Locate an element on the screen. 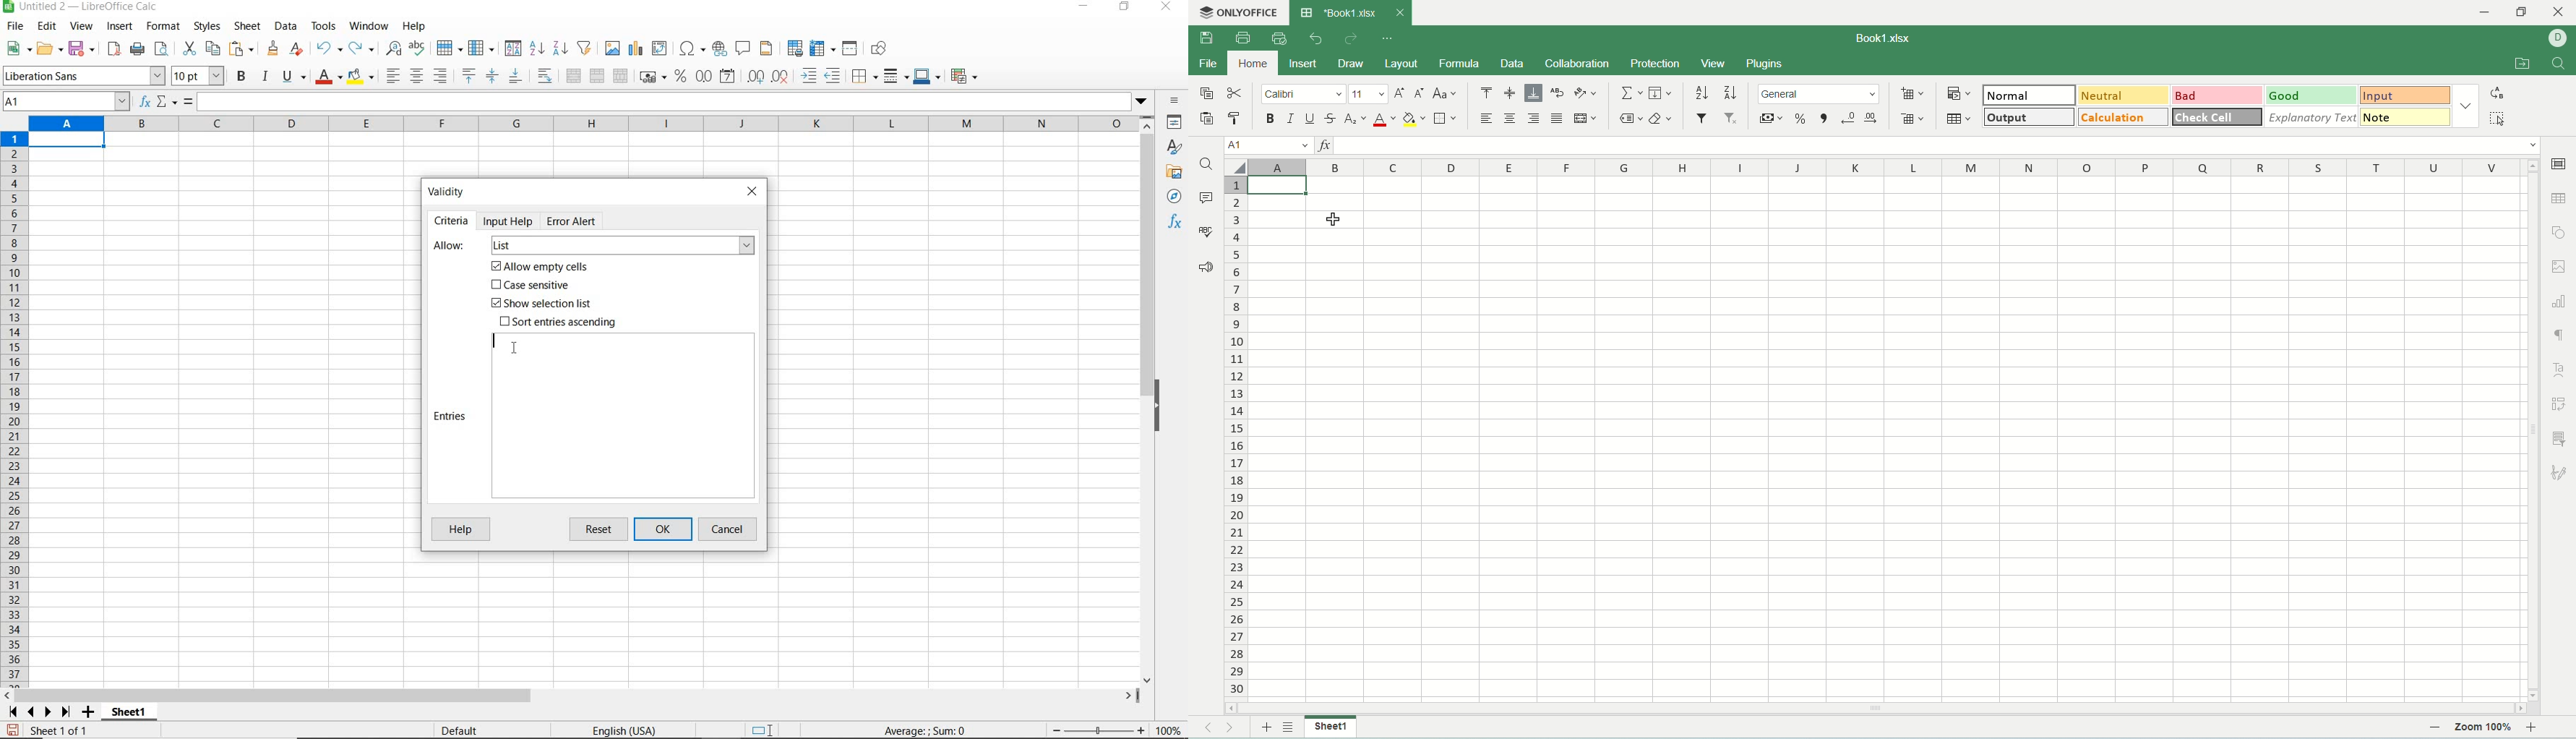 The image size is (2576, 756). close is located at coordinates (752, 190).